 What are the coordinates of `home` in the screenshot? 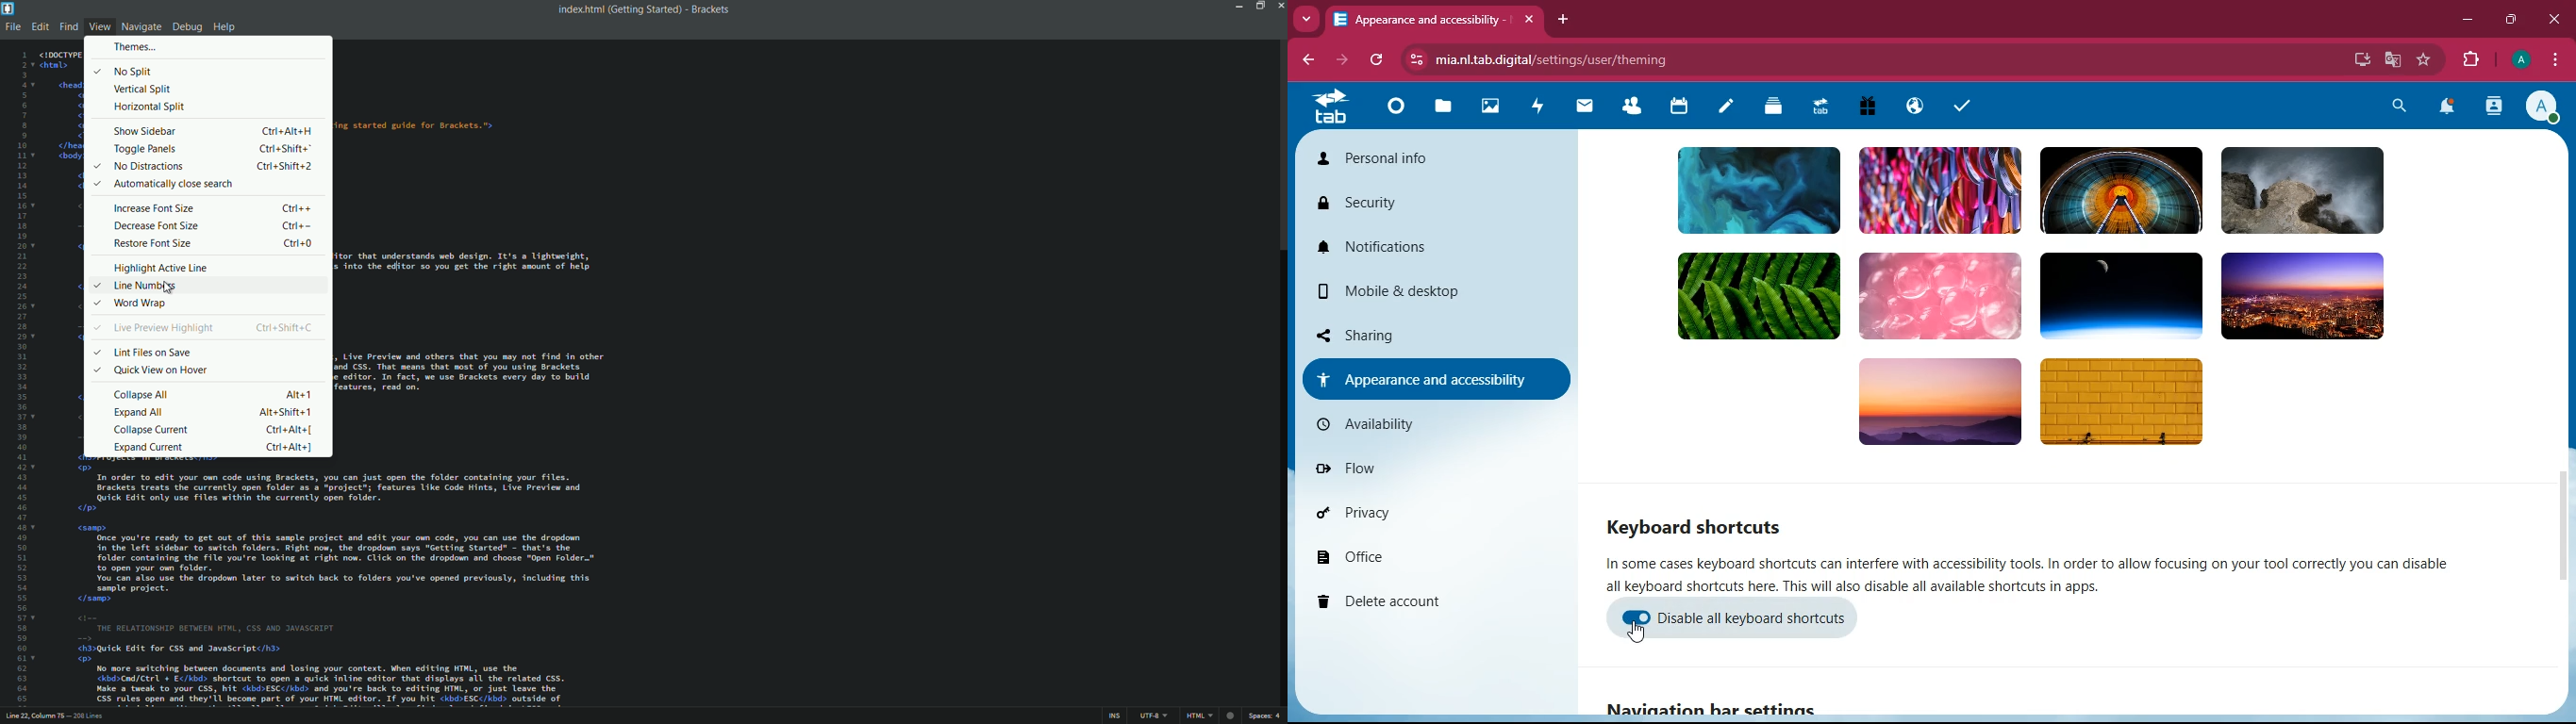 It's located at (1396, 115).